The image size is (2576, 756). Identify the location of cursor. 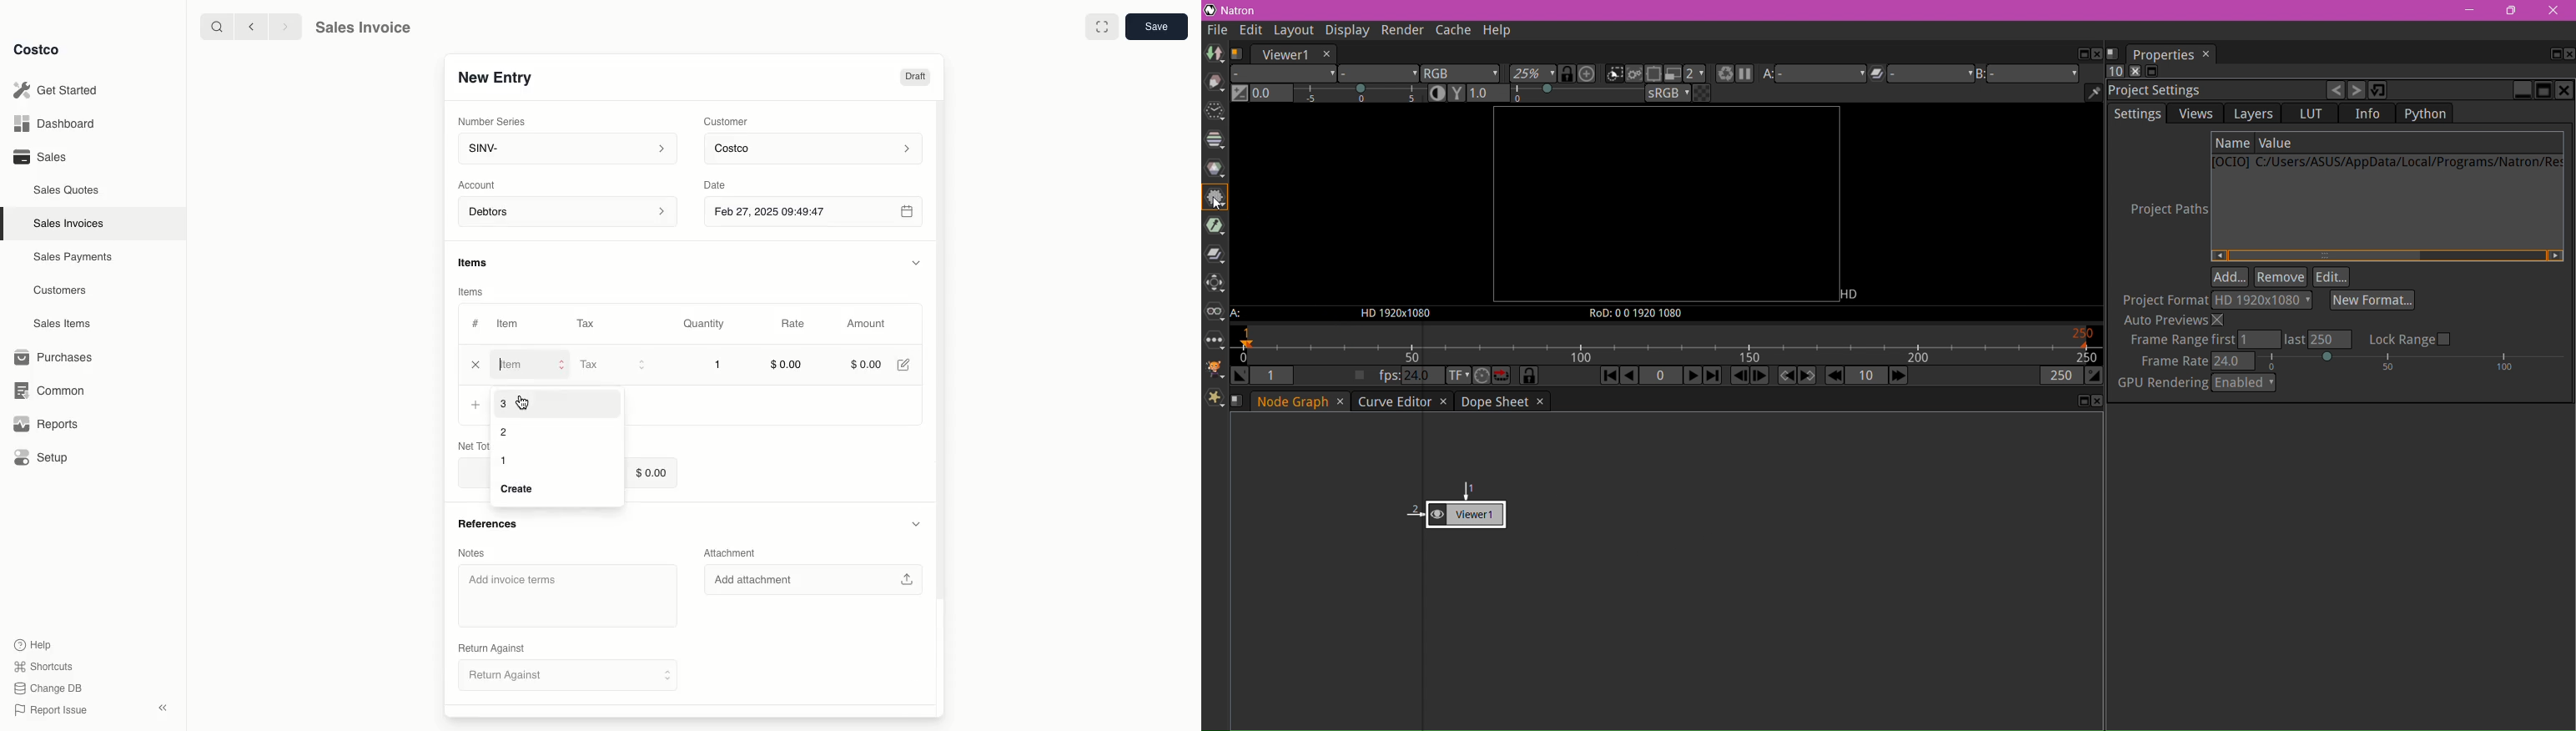
(529, 402).